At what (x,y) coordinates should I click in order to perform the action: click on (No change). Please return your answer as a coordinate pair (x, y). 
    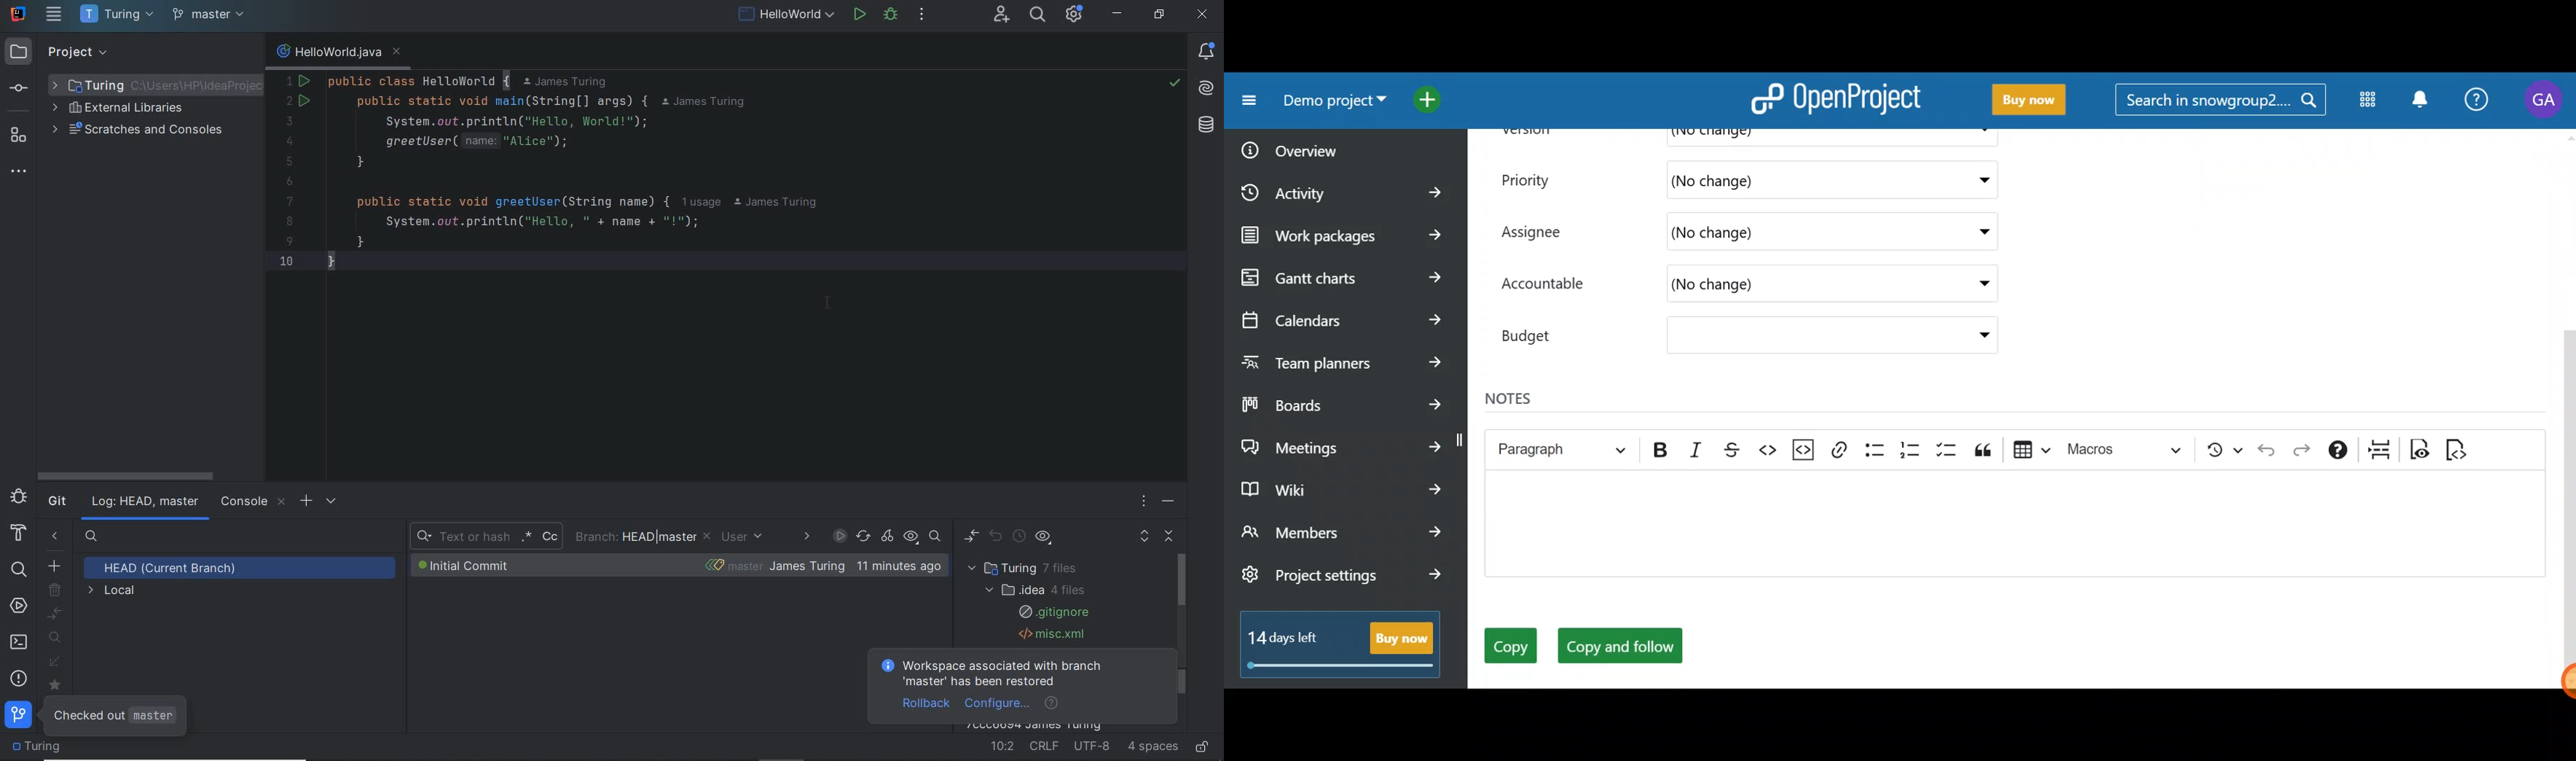
    Looking at the image, I should click on (1799, 234).